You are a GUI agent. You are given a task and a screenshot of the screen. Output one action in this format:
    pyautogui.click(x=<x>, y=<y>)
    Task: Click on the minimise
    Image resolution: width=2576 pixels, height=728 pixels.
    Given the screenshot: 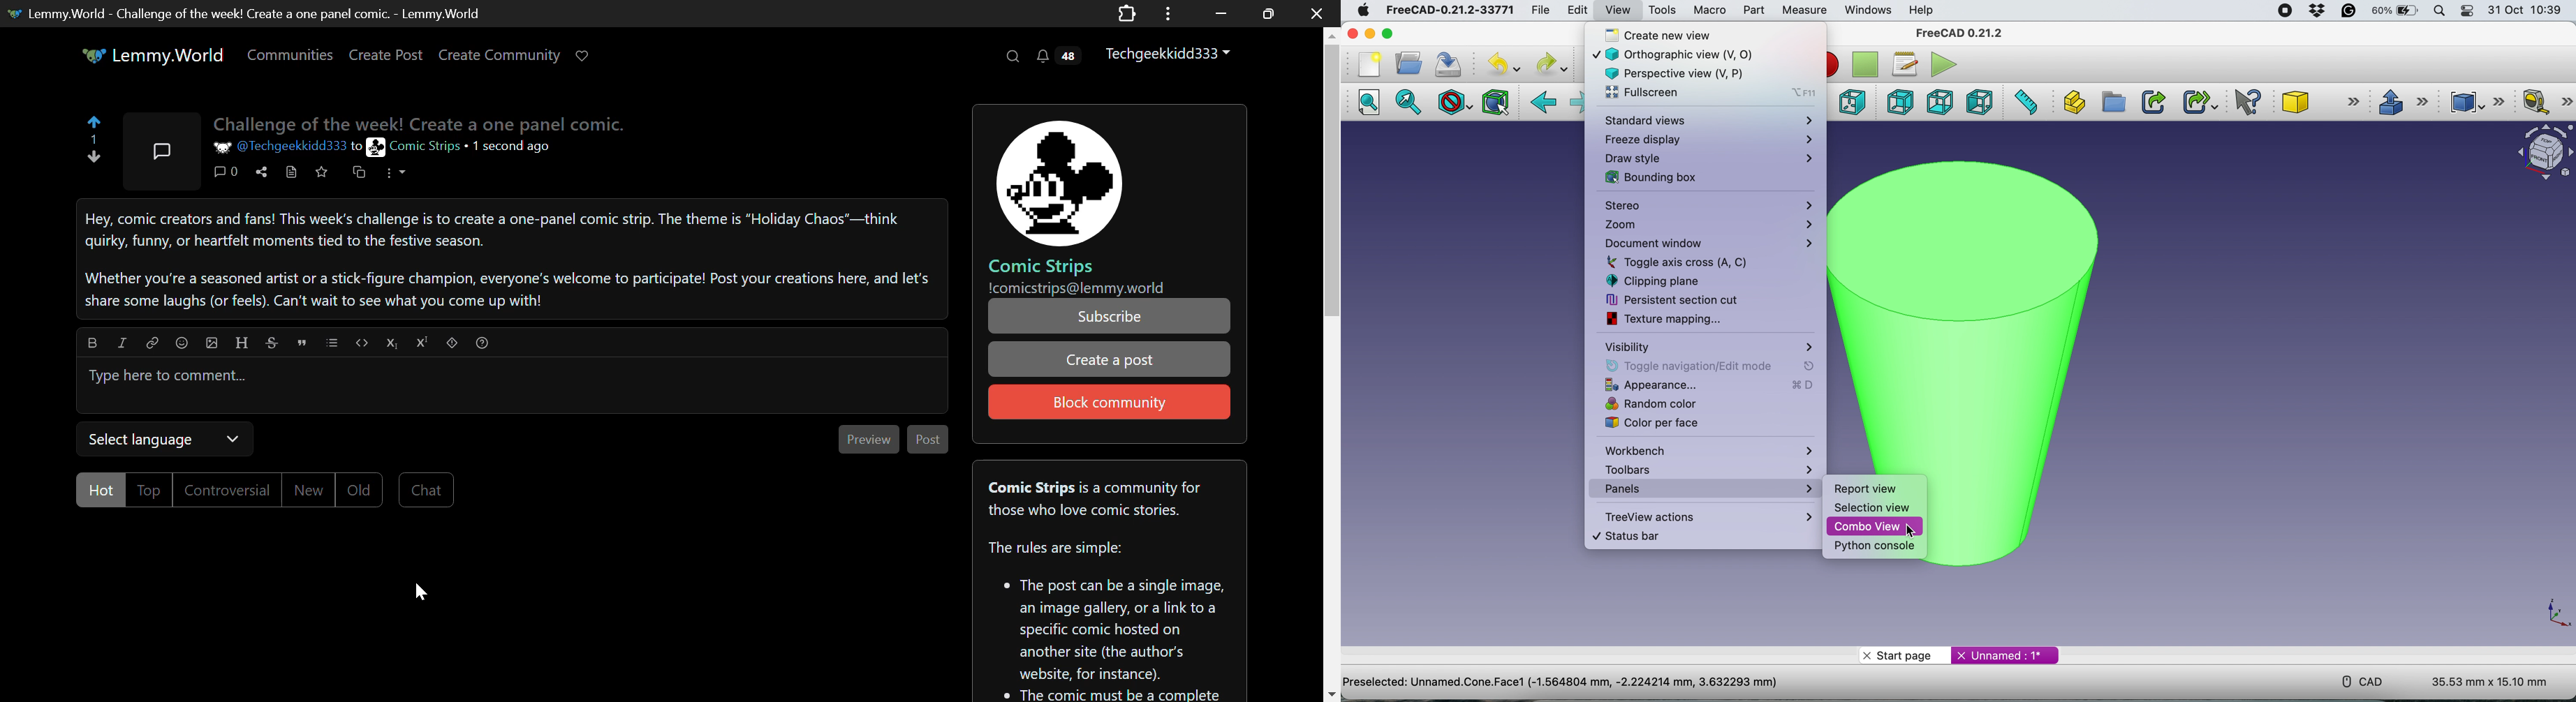 What is the action you would take?
    pyautogui.click(x=1369, y=33)
    